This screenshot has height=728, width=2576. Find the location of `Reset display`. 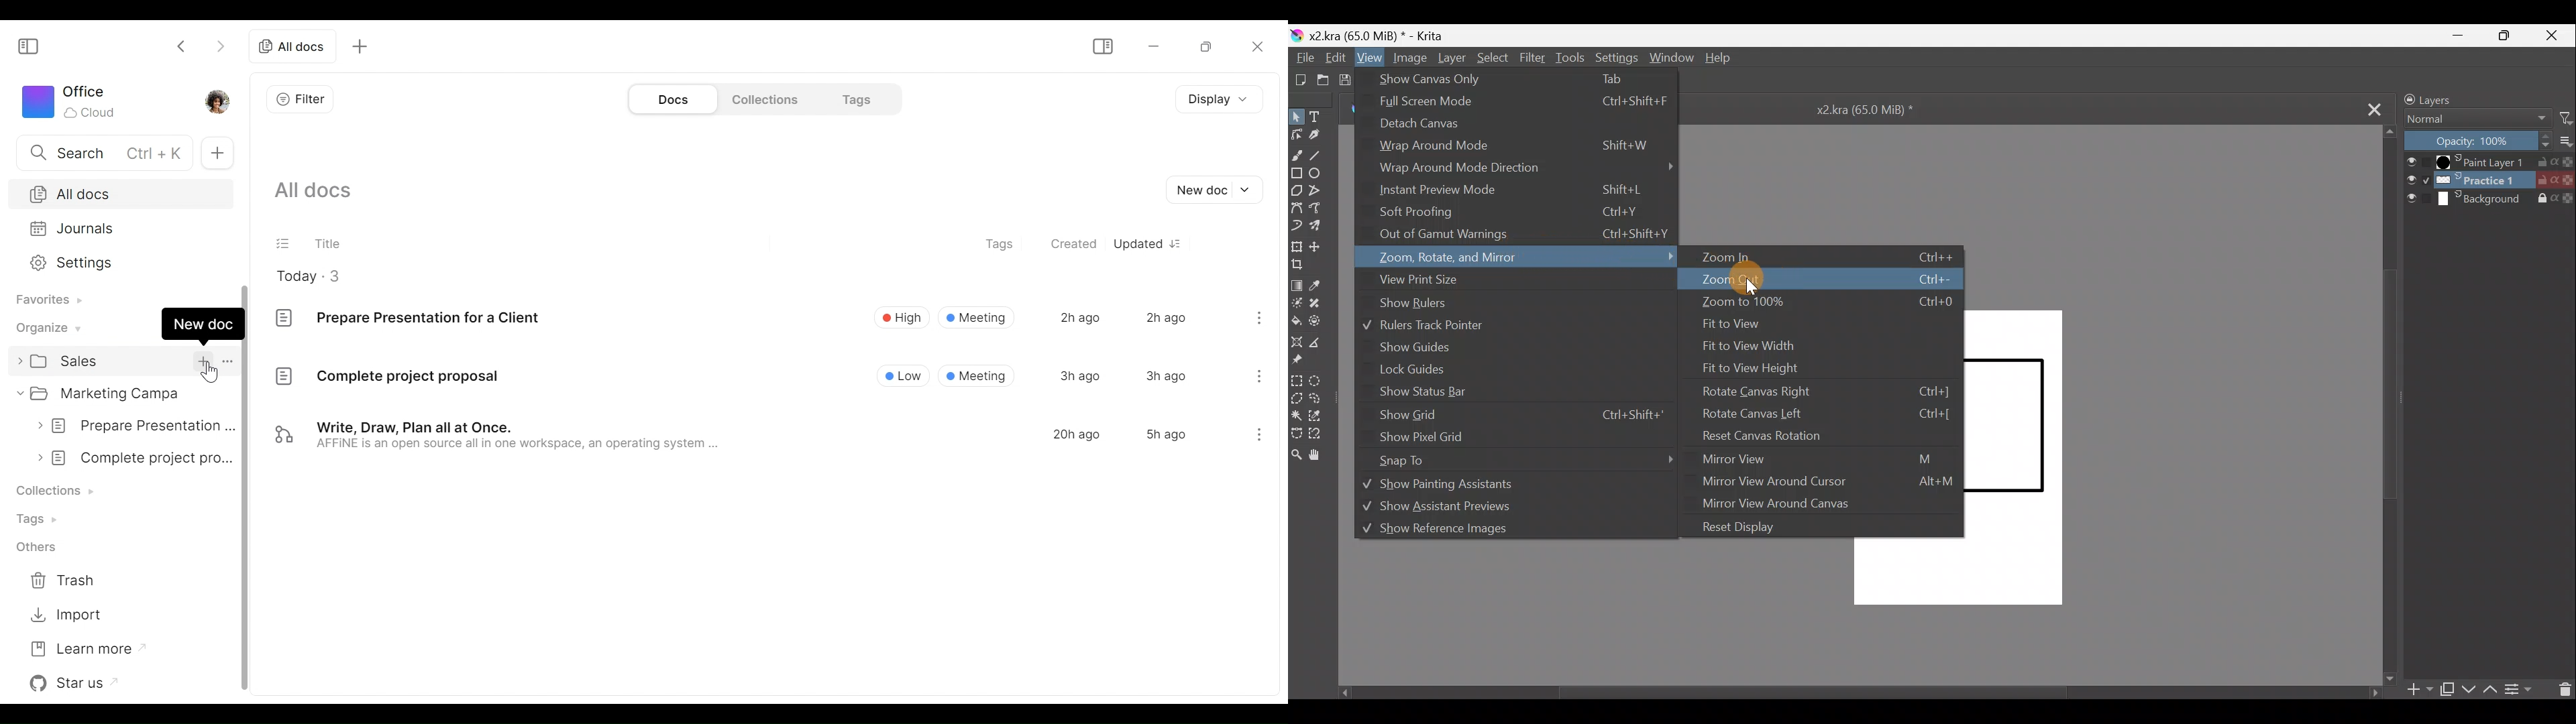

Reset display is located at coordinates (1745, 526).